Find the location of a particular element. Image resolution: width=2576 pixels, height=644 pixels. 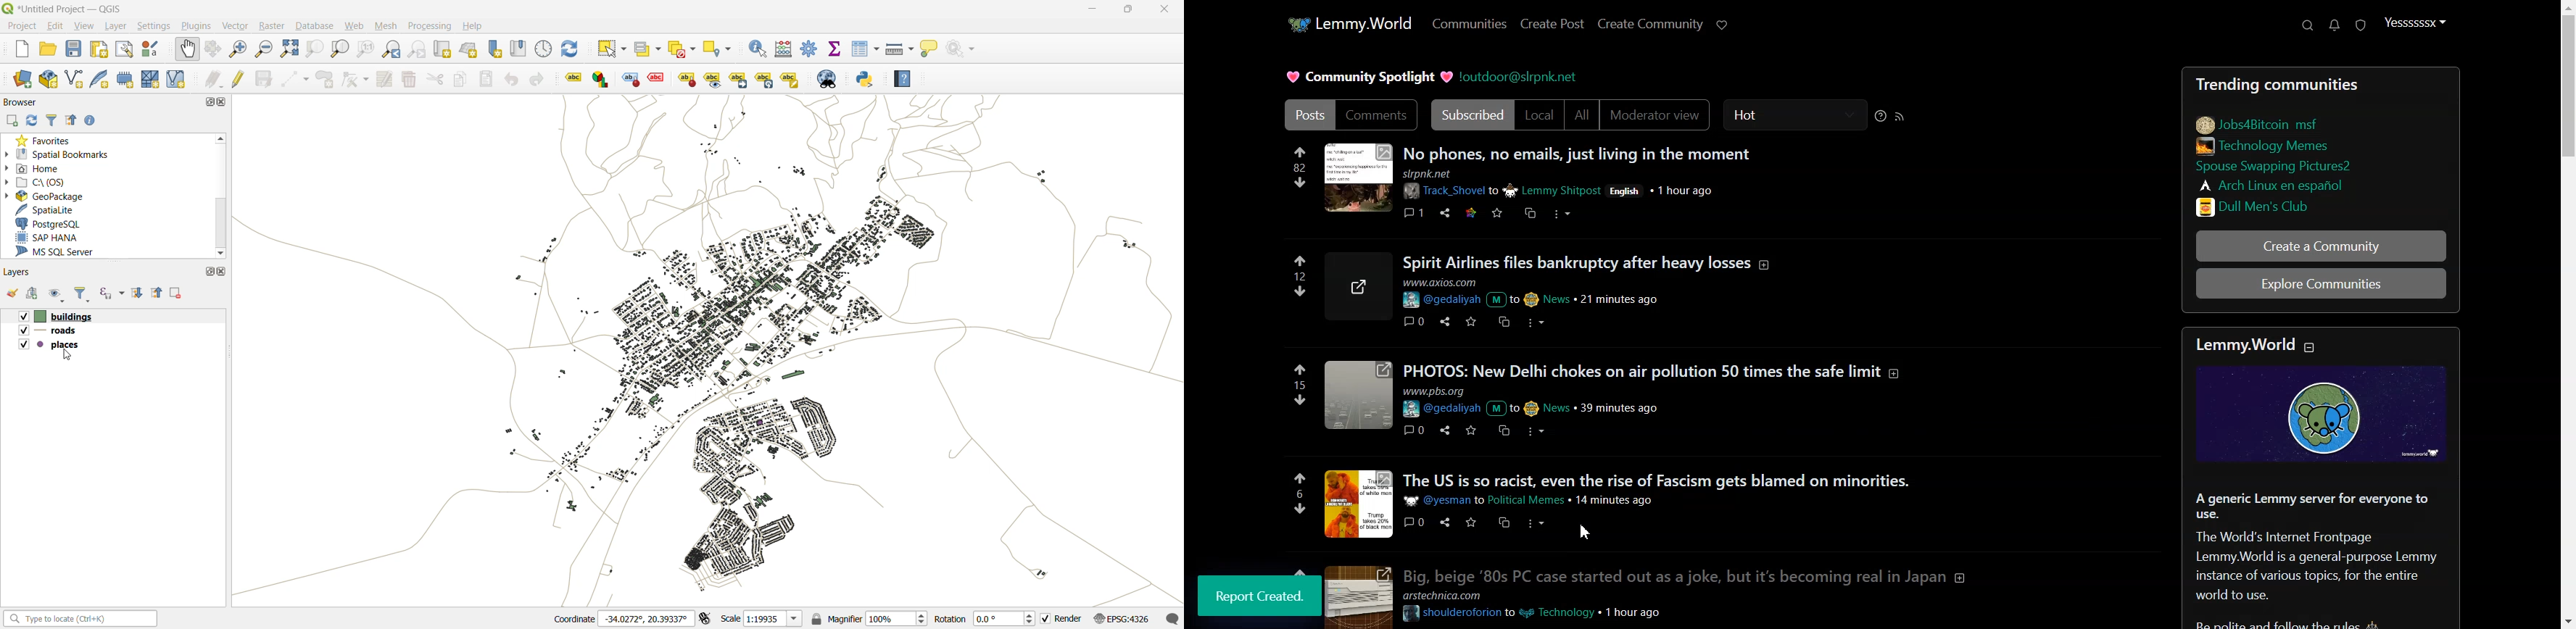

select value is located at coordinates (648, 49).